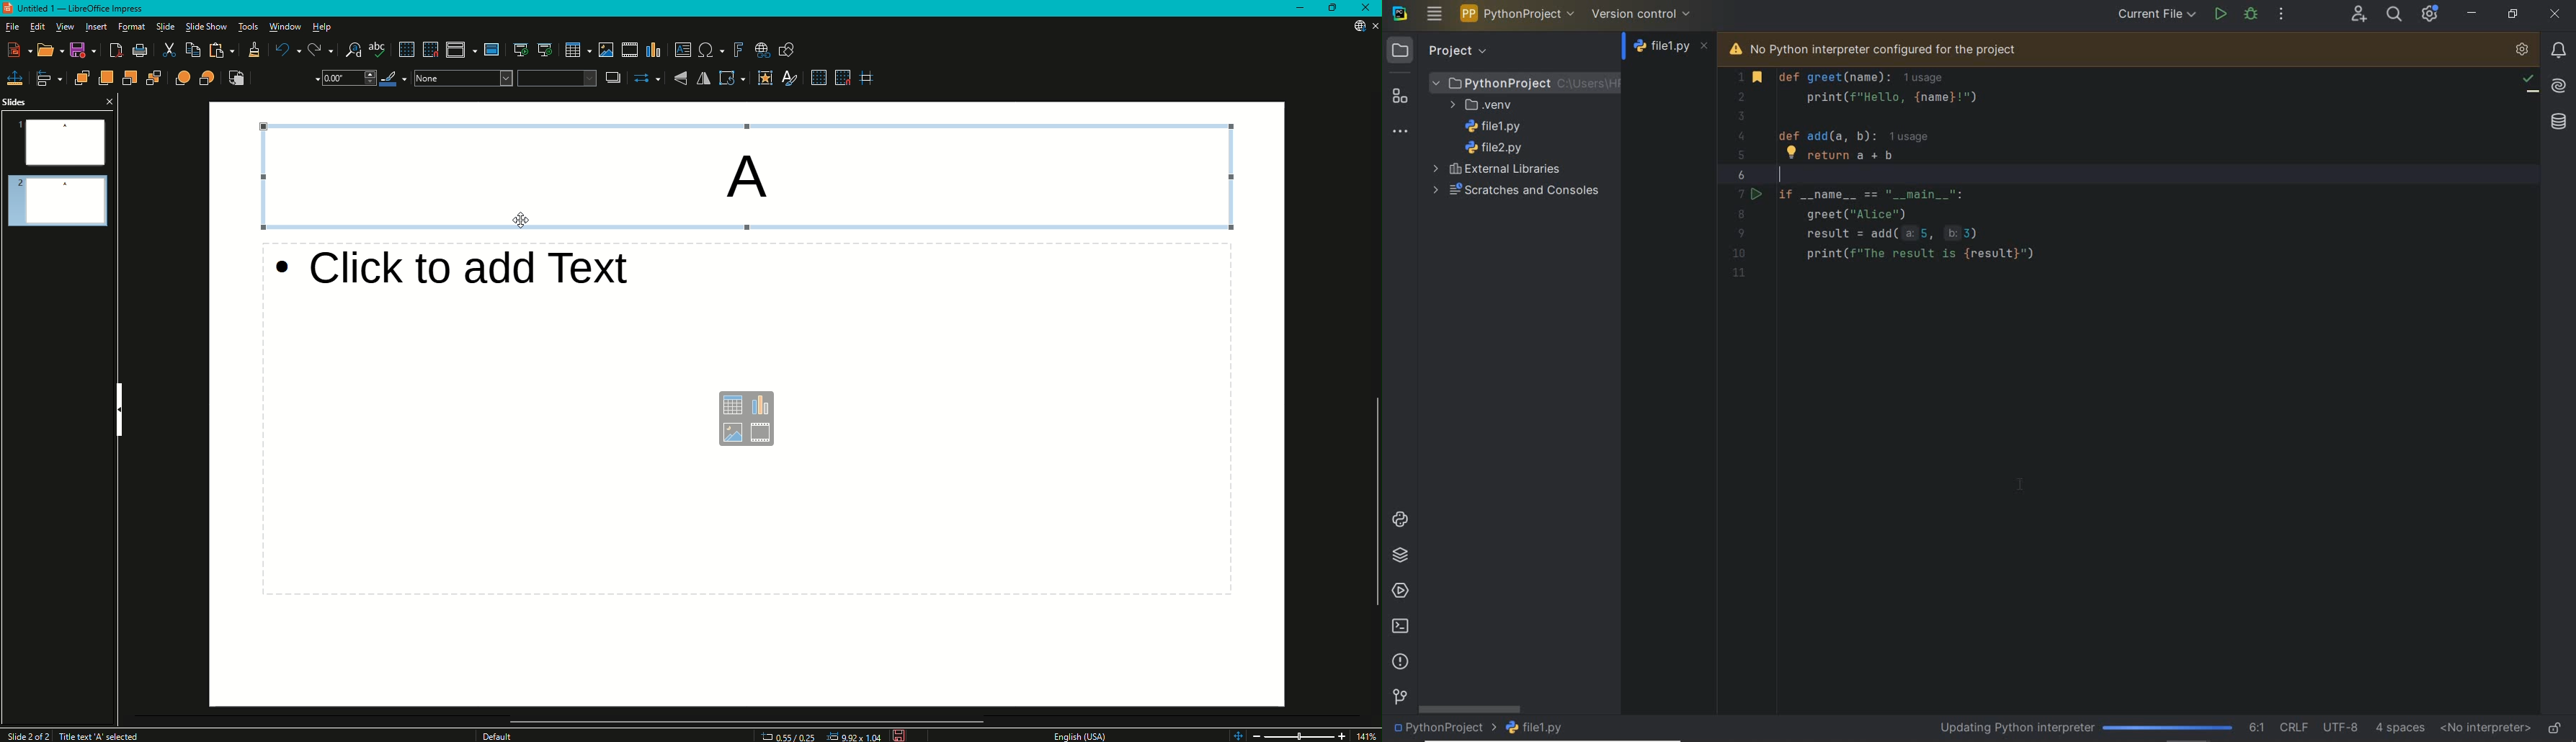 Image resolution: width=2576 pixels, height=756 pixels. What do you see at coordinates (325, 26) in the screenshot?
I see `Help` at bounding box center [325, 26].